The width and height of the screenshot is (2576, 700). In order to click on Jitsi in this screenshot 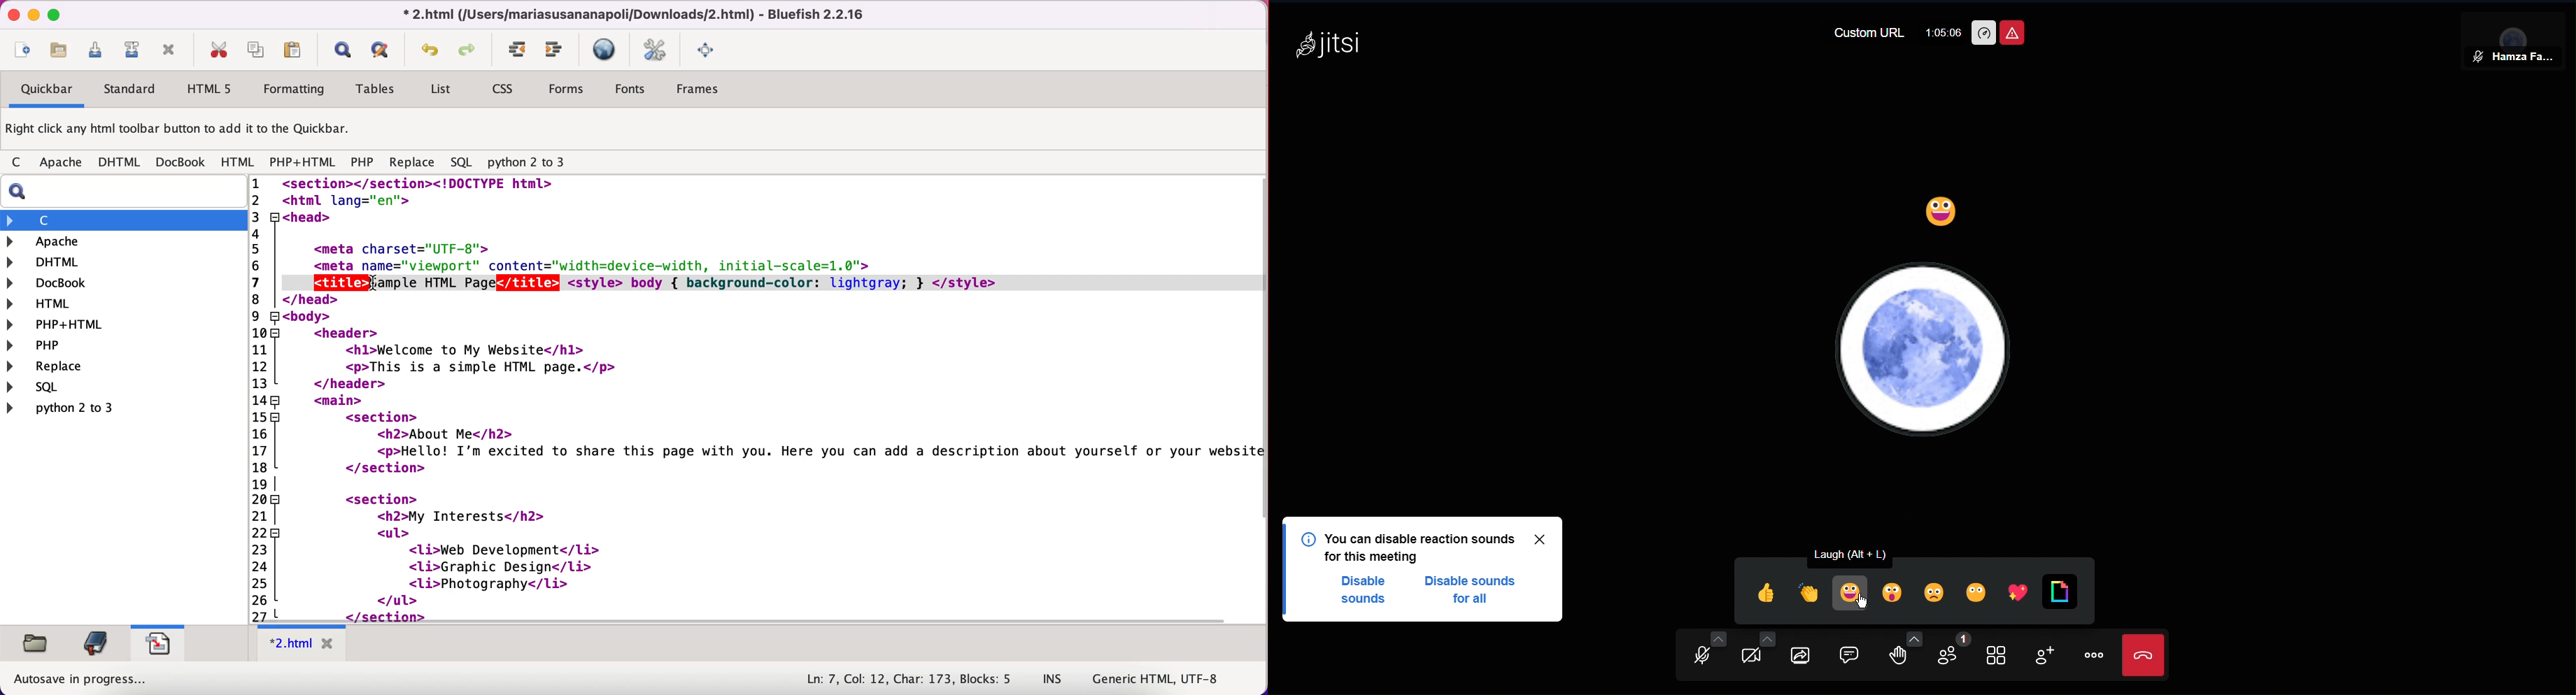, I will do `click(1333, 41)`.